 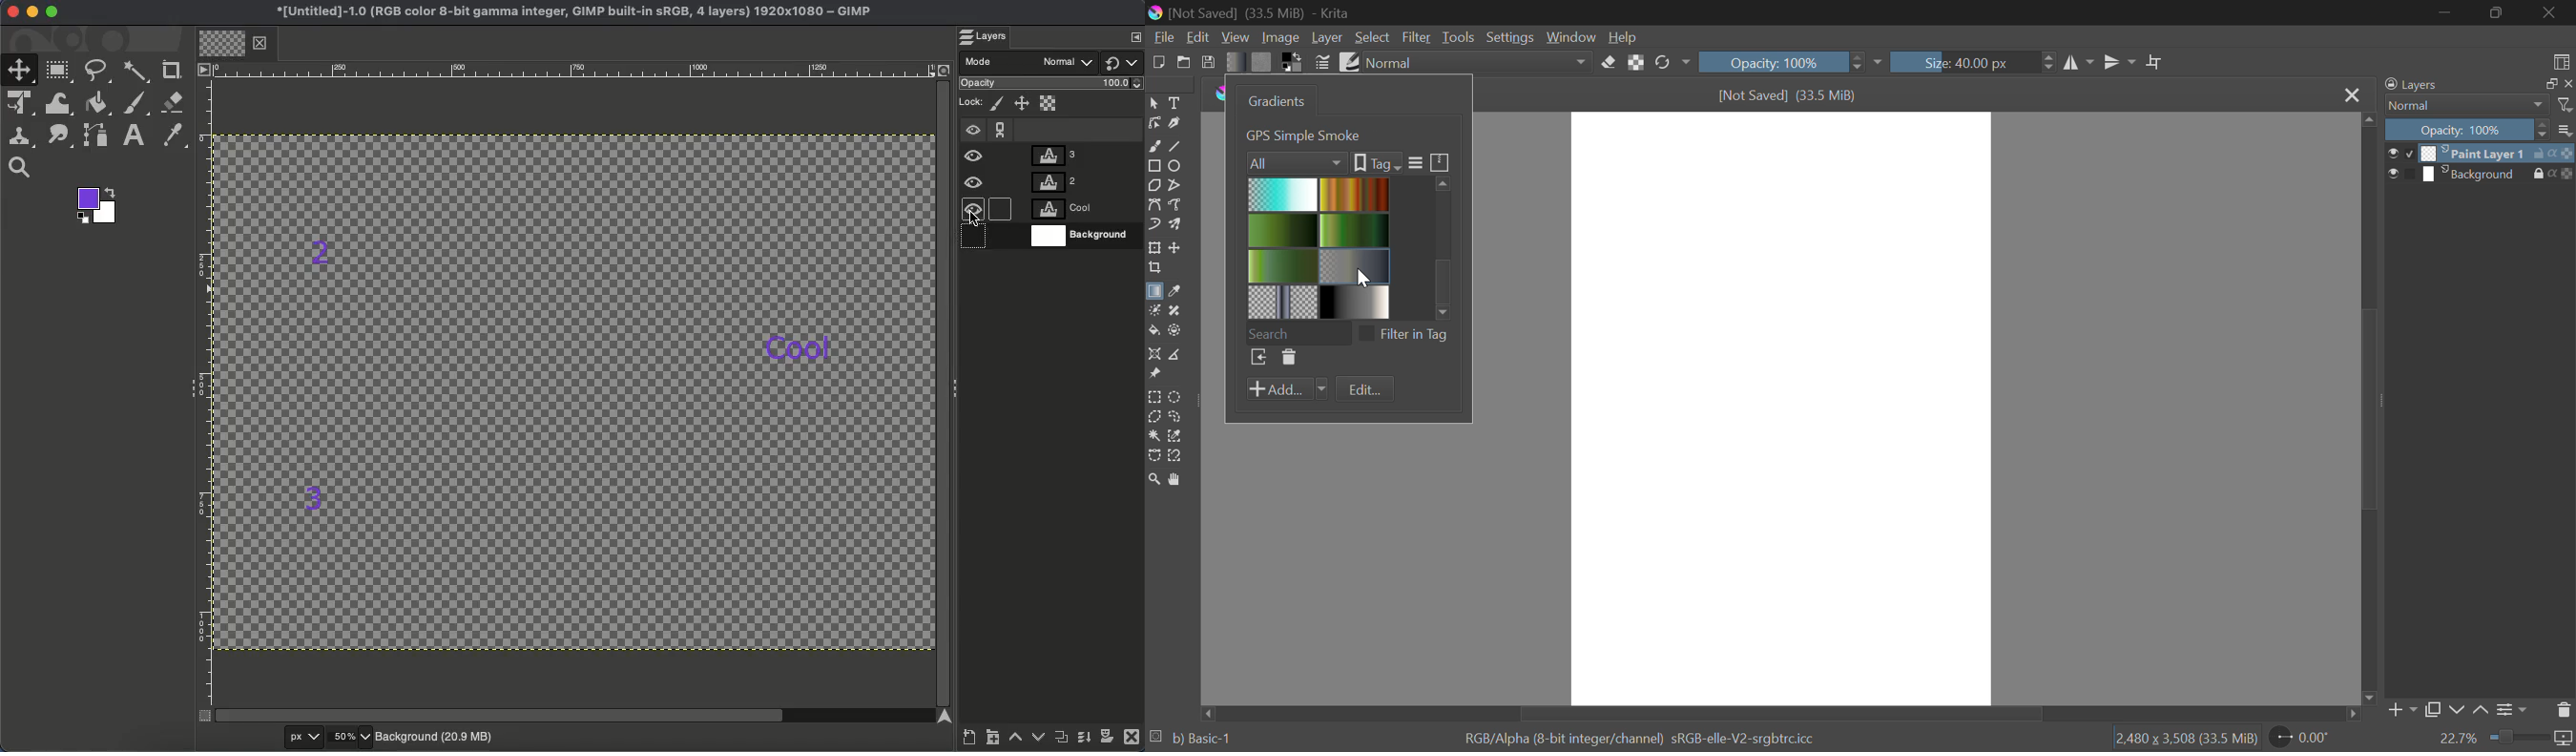 I want to click on Select, so click(x=1372, y=37).